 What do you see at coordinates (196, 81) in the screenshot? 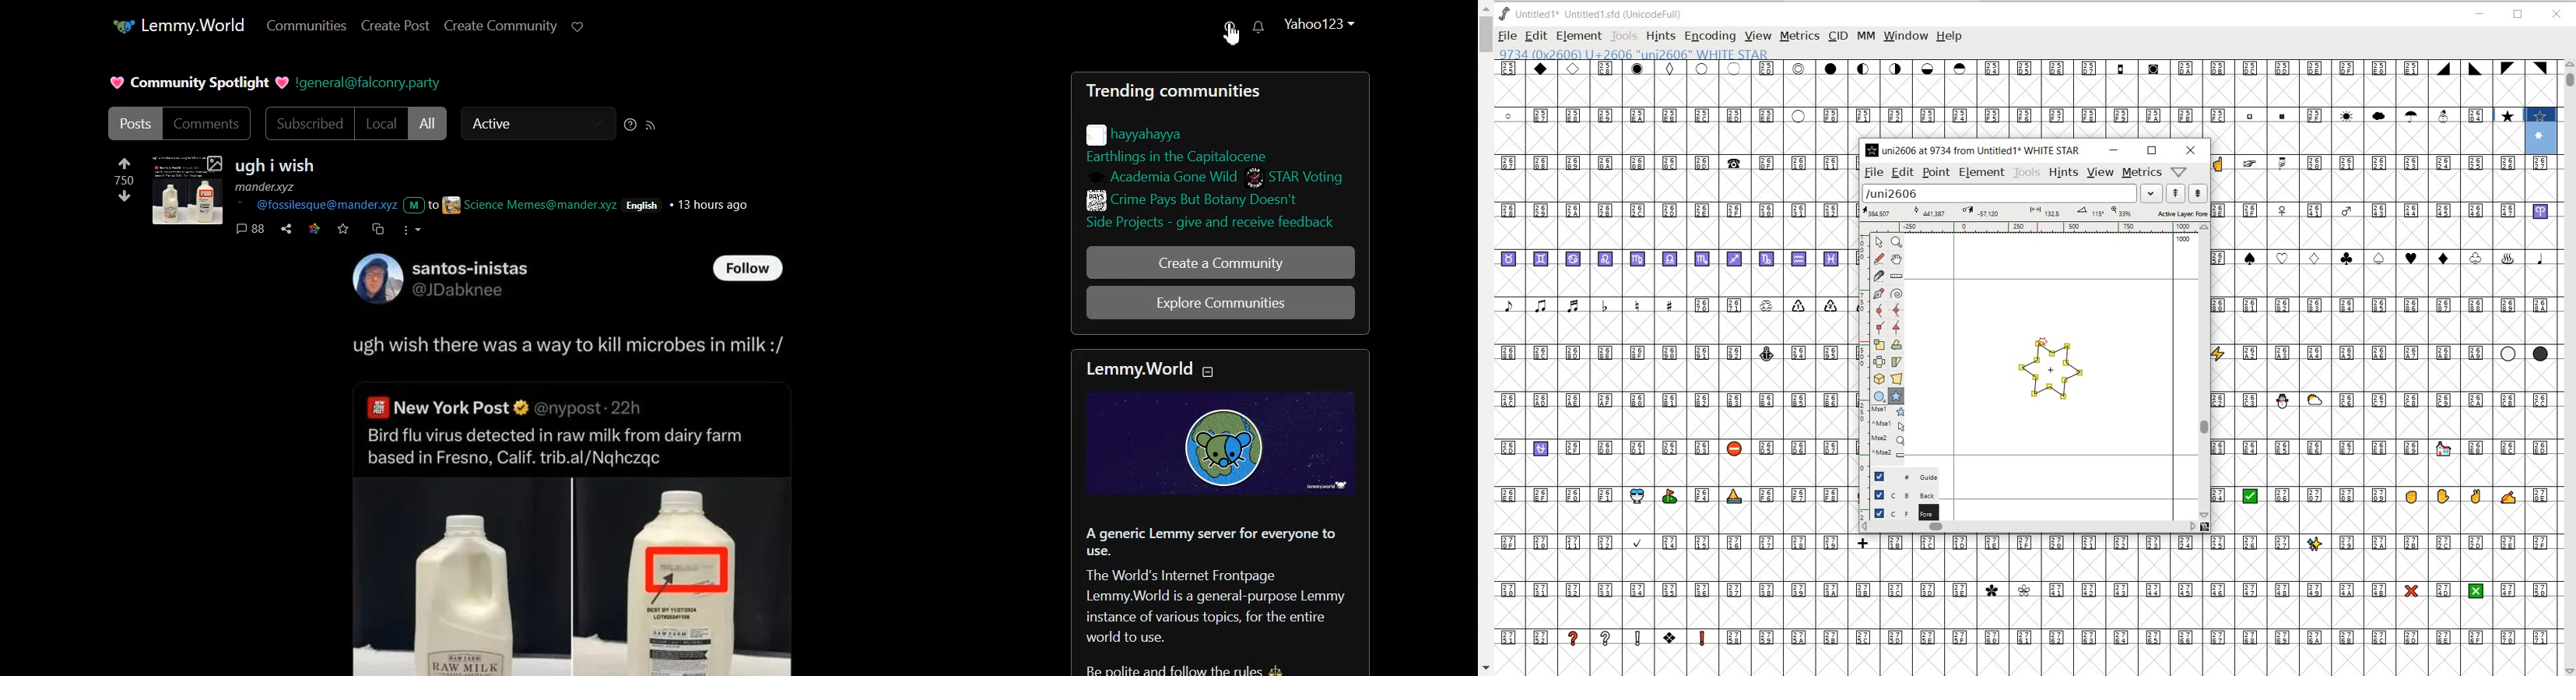
I see `Text` at bounding box center [196, 81].